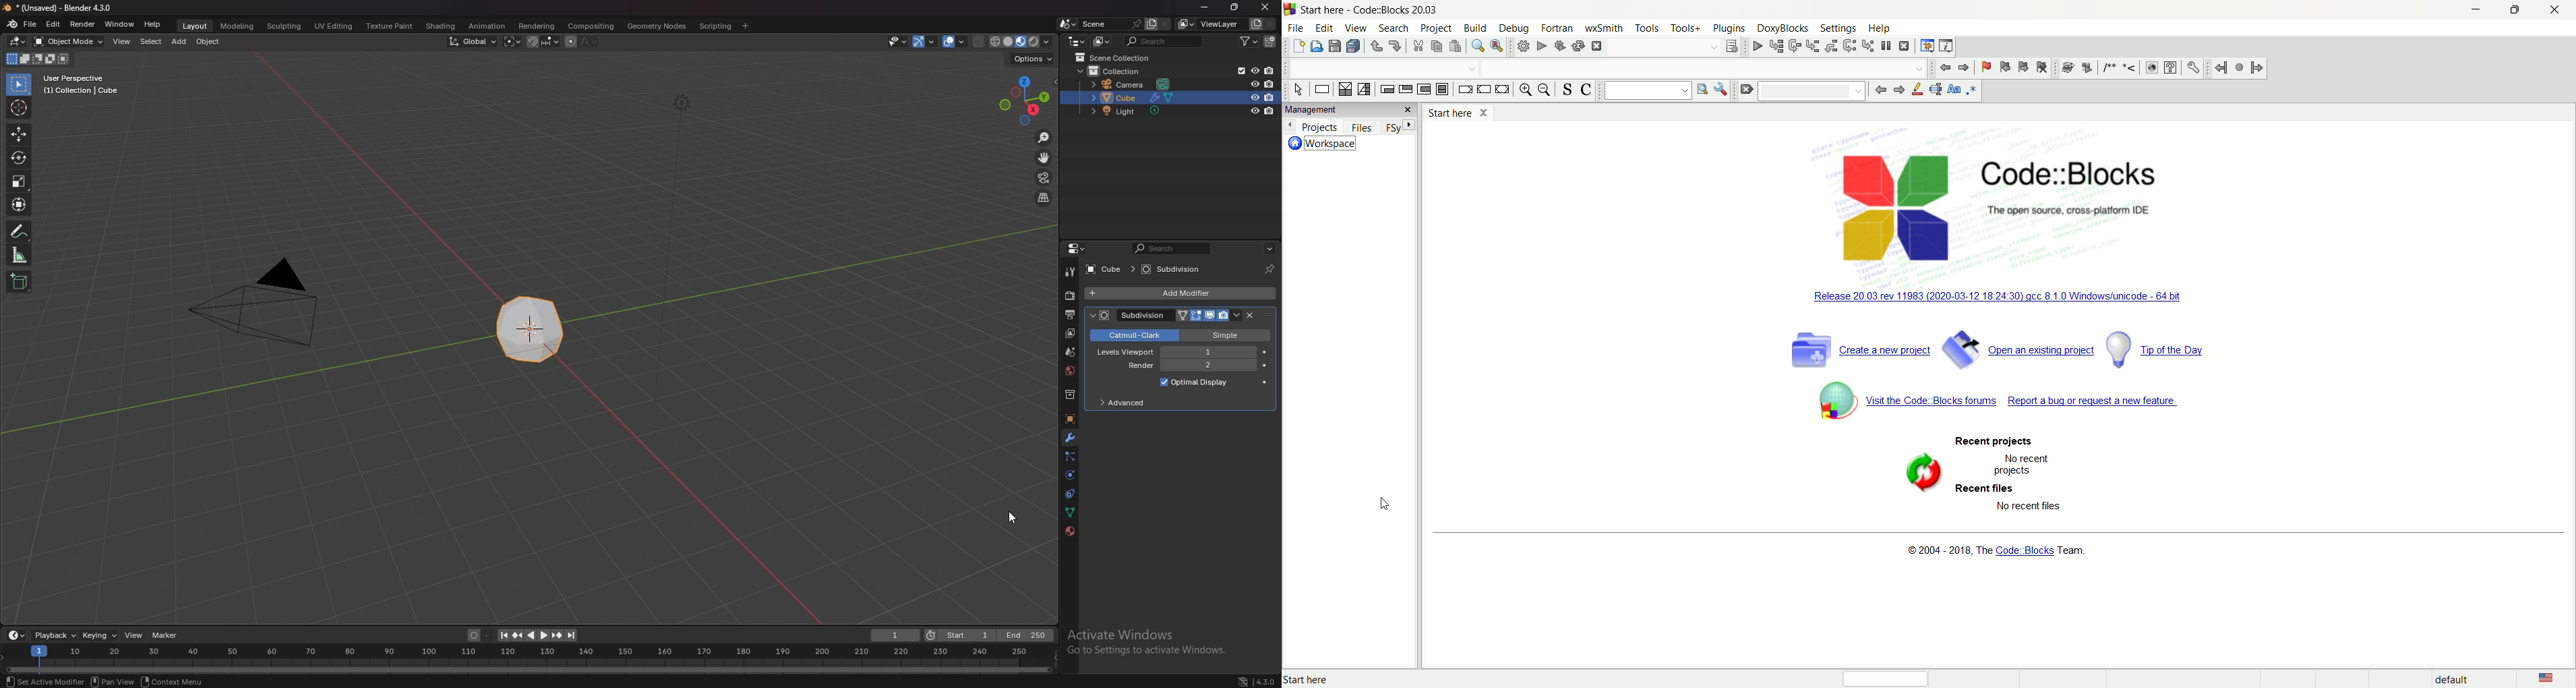  What do you see at coordinates (1708, 68) in the screenshot?
I see `drop down` at bounding box center [1708, 68].